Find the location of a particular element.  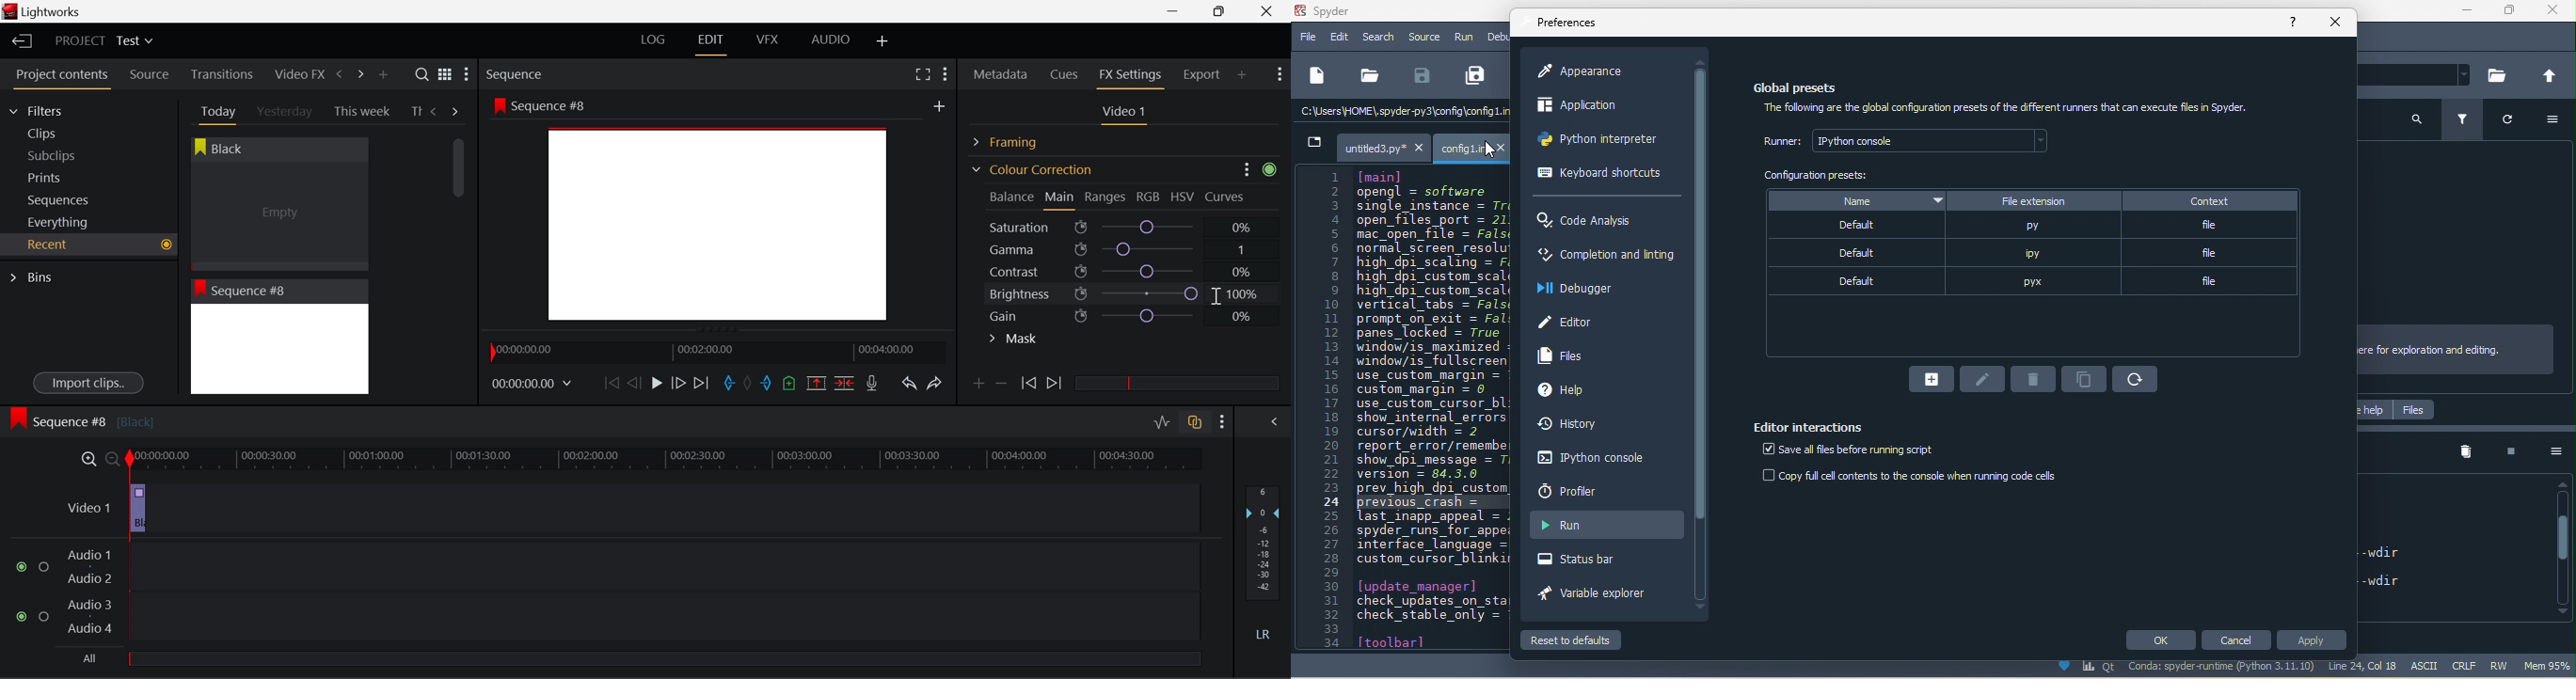

Source is located at coordinates (149, 75).